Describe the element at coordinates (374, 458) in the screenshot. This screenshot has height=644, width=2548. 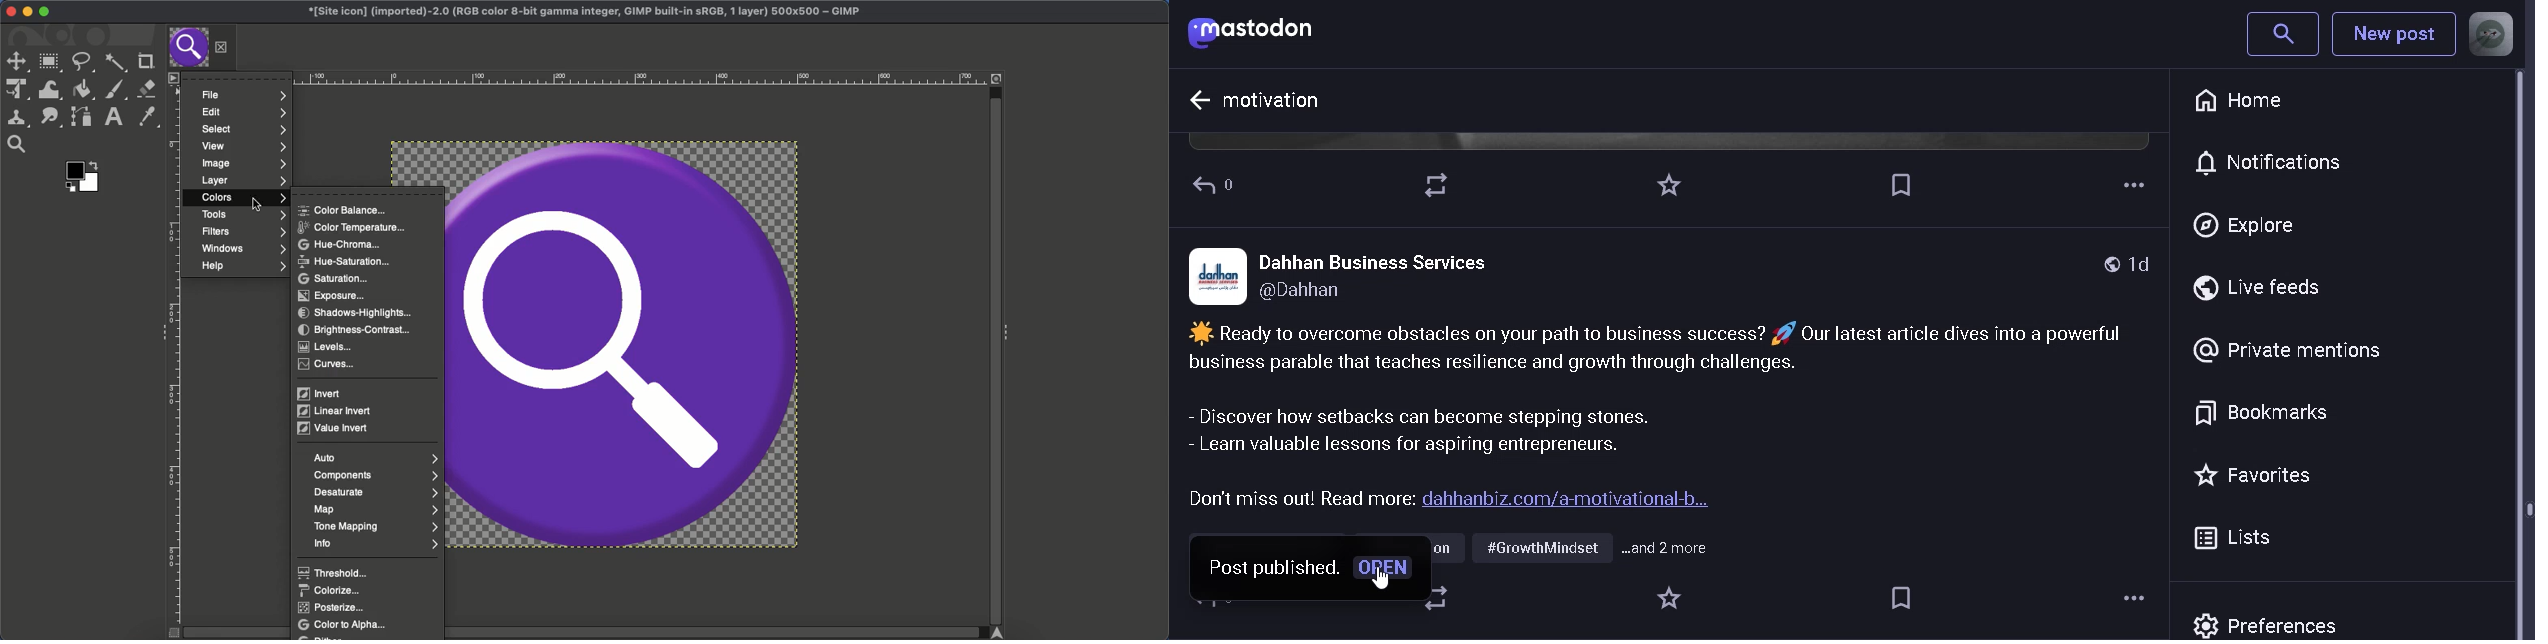
I see `Auto` at that location.